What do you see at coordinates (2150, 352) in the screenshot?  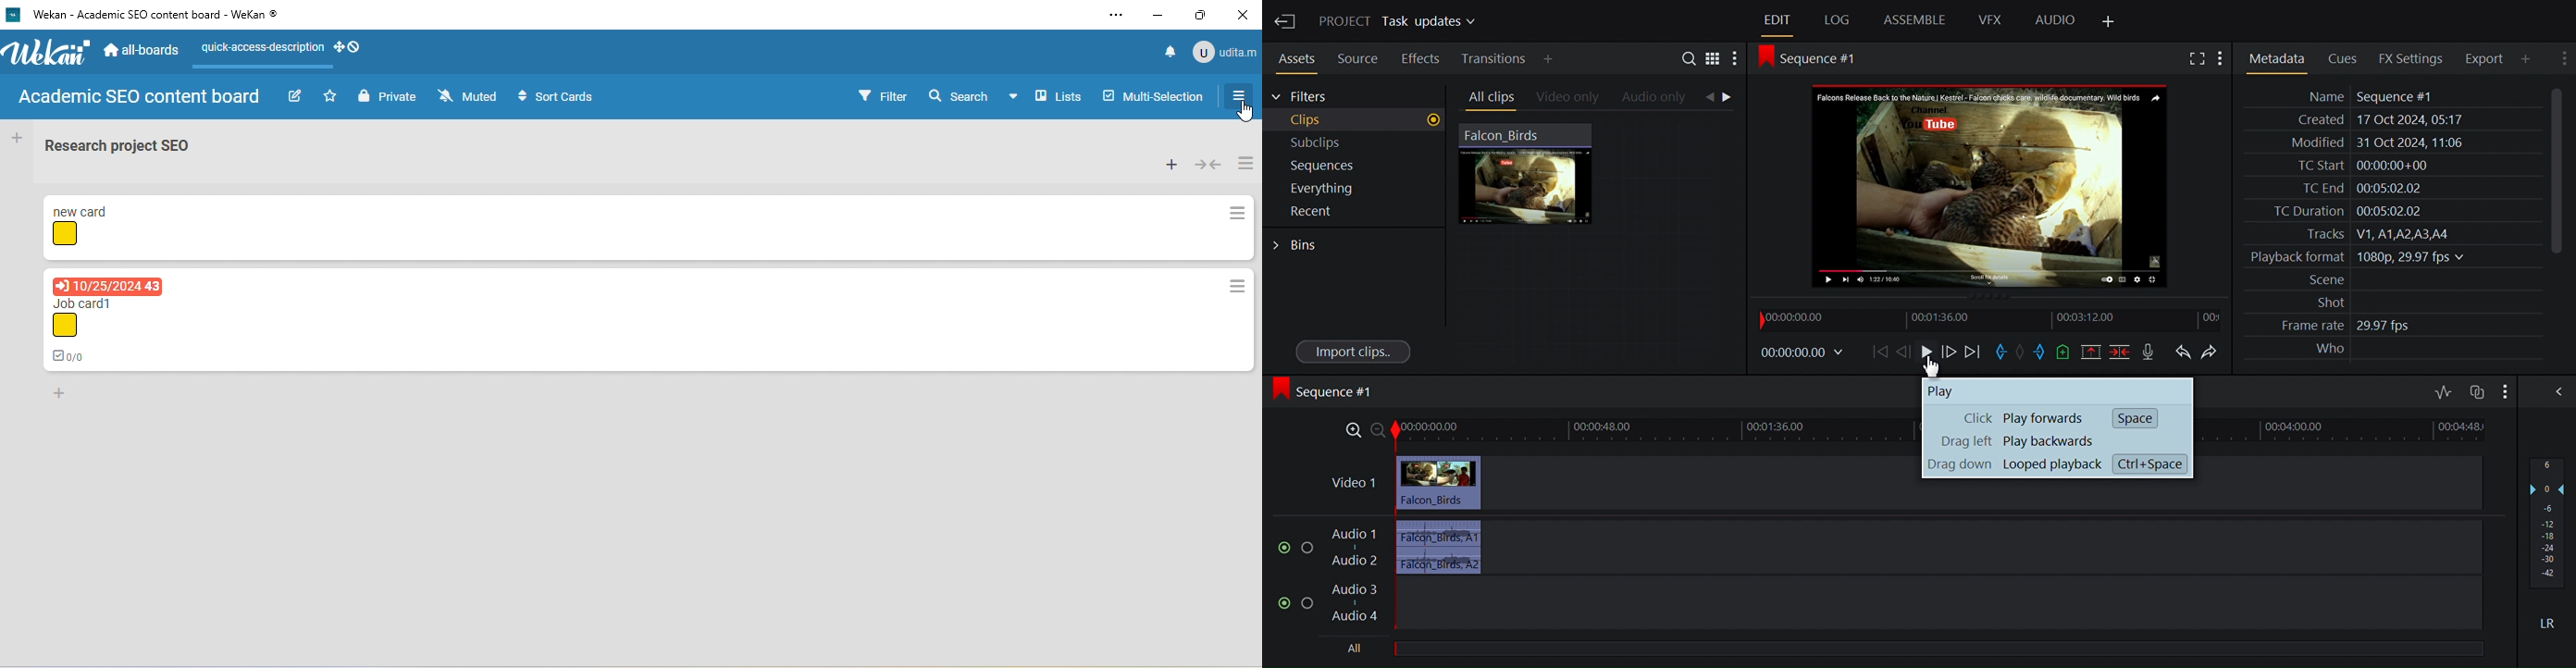 I see `Record voice over` at bounding box center [2150, 352].